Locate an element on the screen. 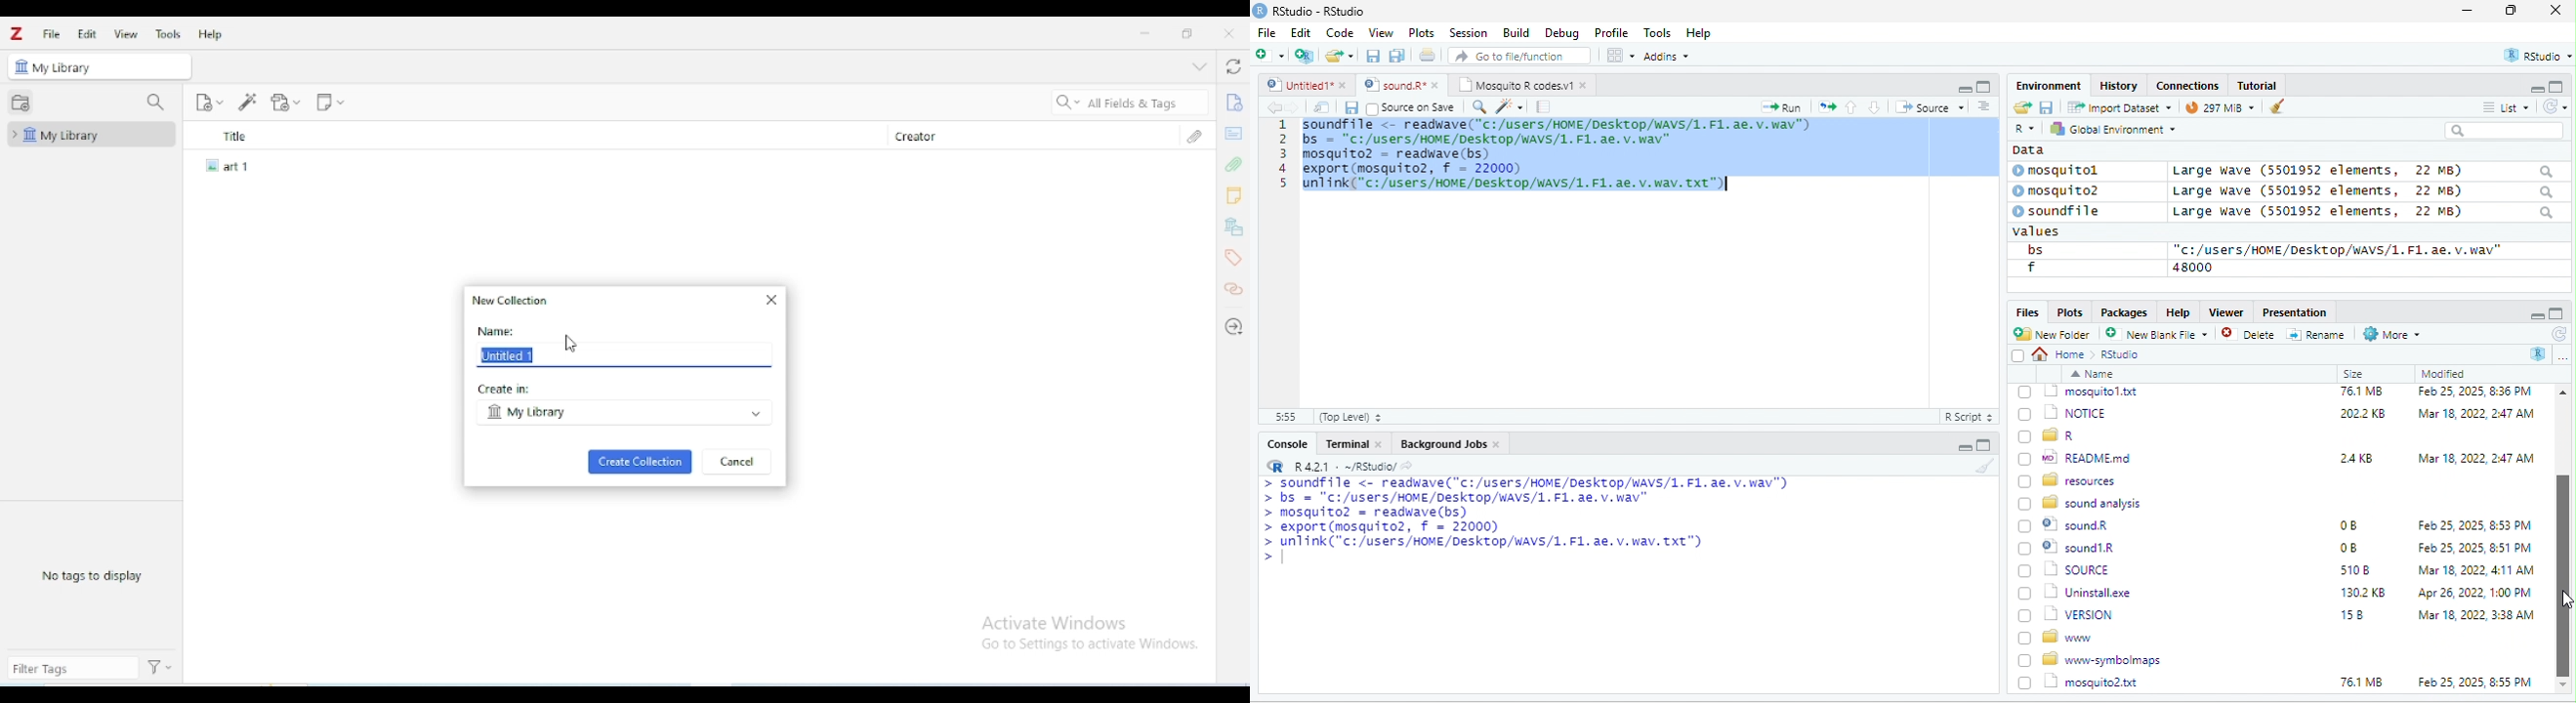 The height and width of the screenshot is (728, 2576). save is located at coordinates (1350, 107).